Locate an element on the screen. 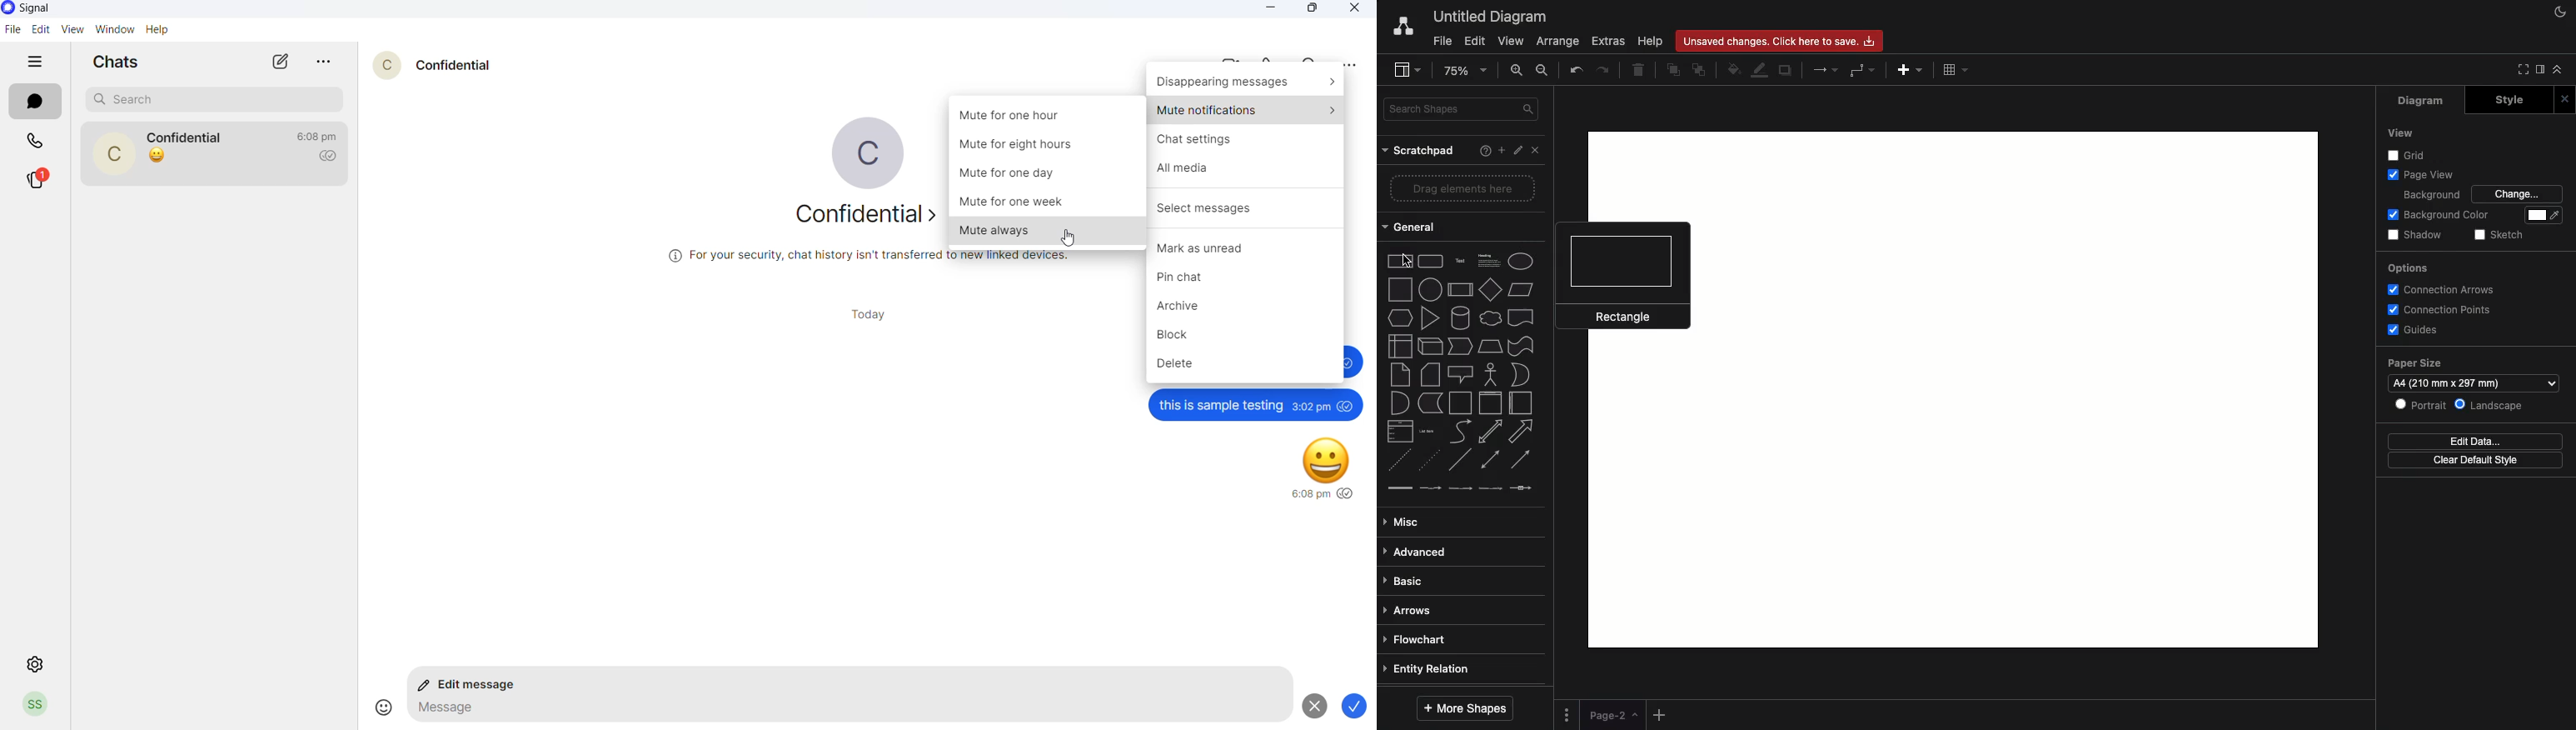 This screenshot has width=2576, height=756. connector with 2 labels is located at coordinates (1460, 489).